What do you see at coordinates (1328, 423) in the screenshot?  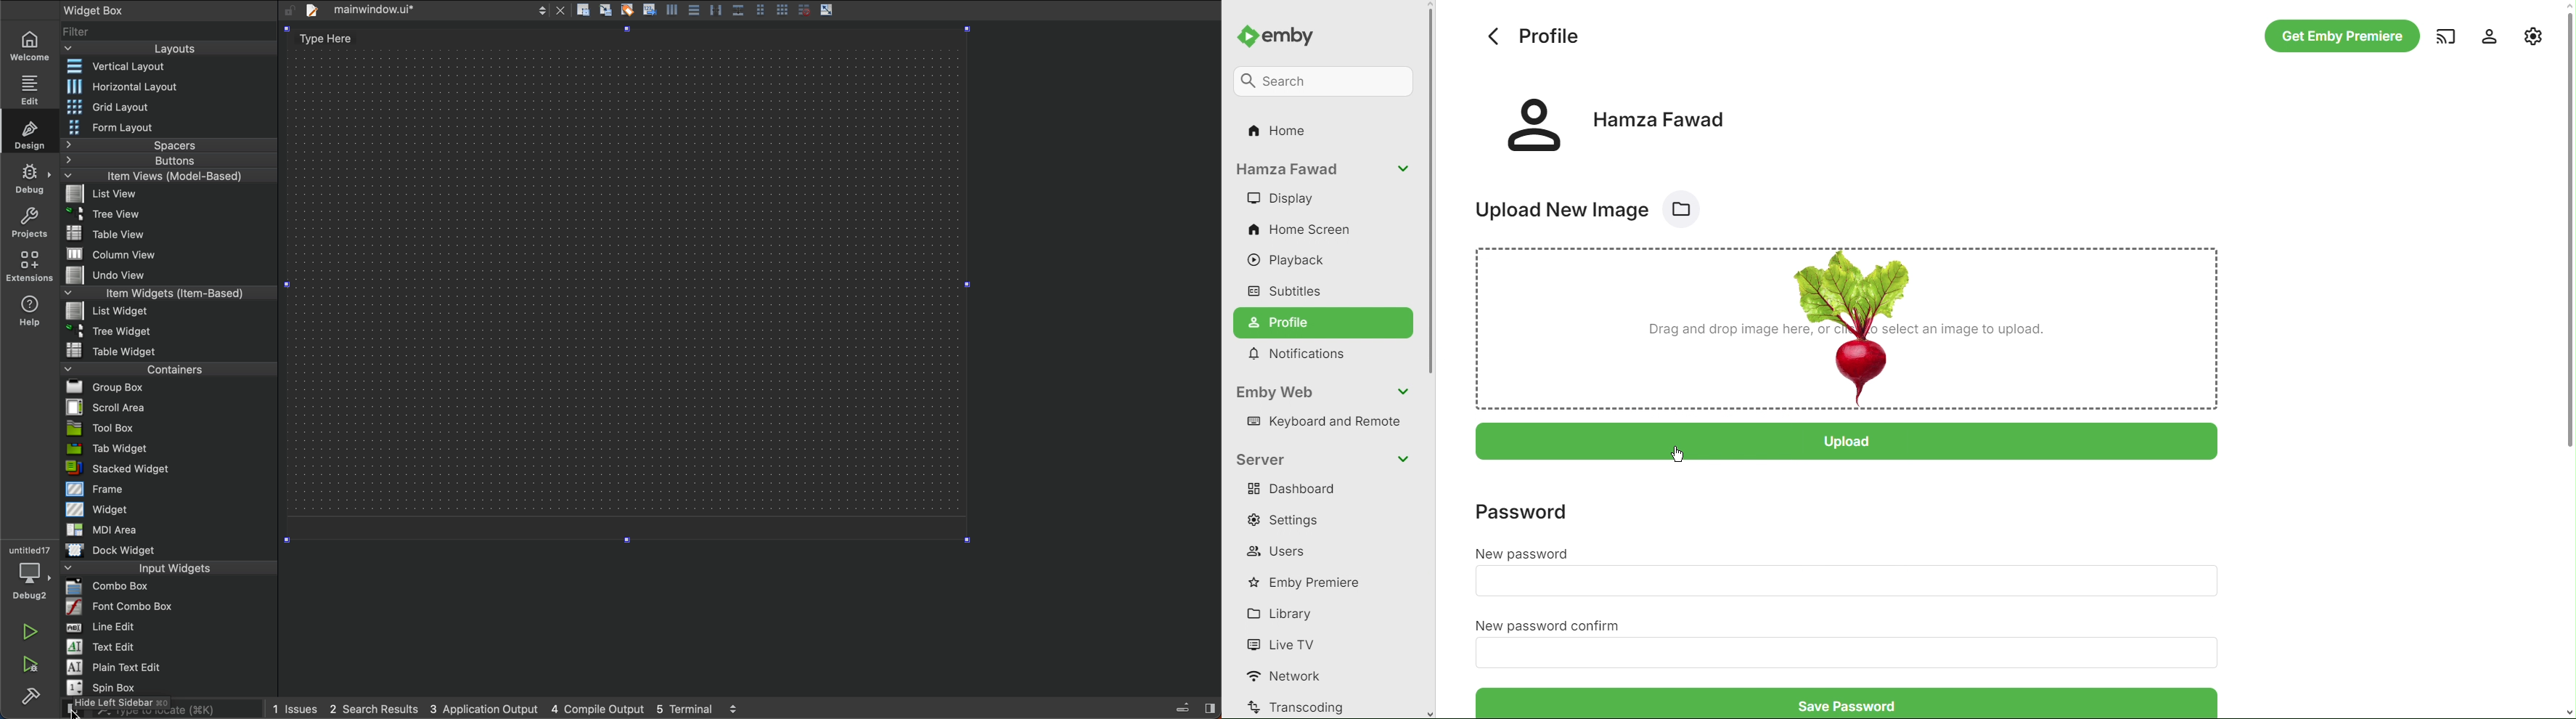 I see `Keyboard and Remote` at bounding box center [1328, 423].